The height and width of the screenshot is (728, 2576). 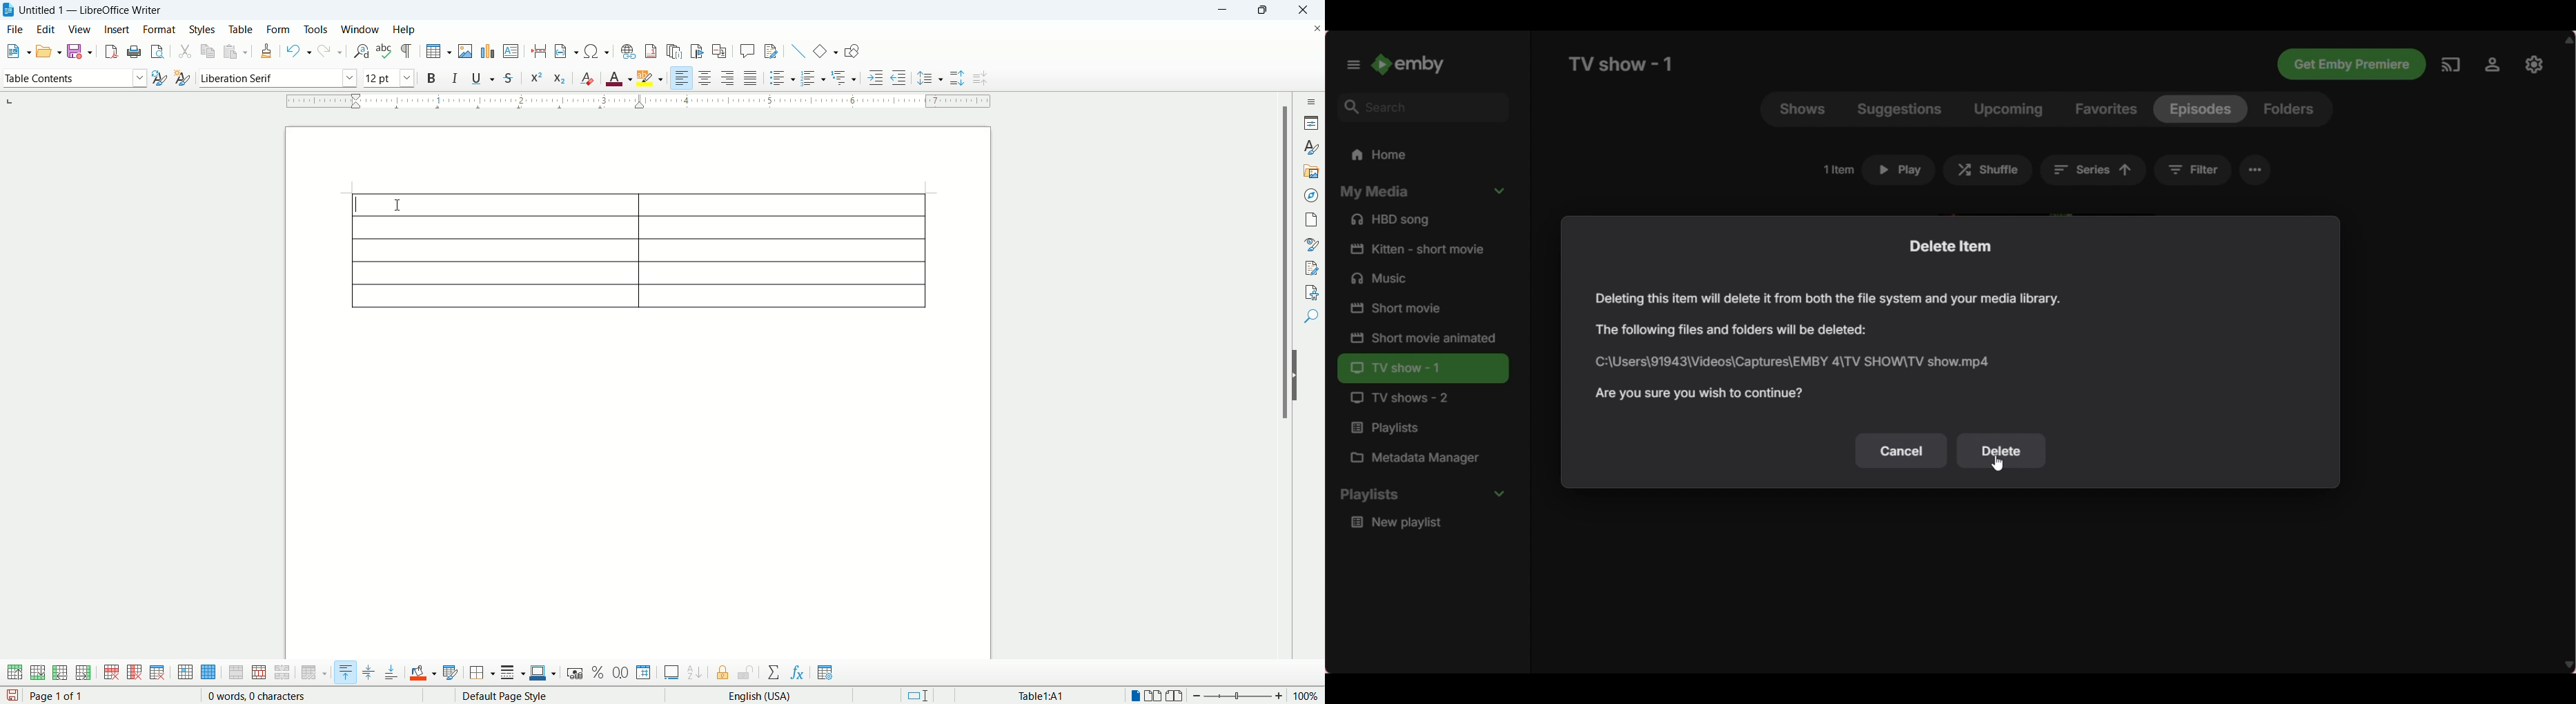 What do you see at coordinates (1424, 107) in the screenshot?
I see `Search box` at bounding box center [1424, 107].